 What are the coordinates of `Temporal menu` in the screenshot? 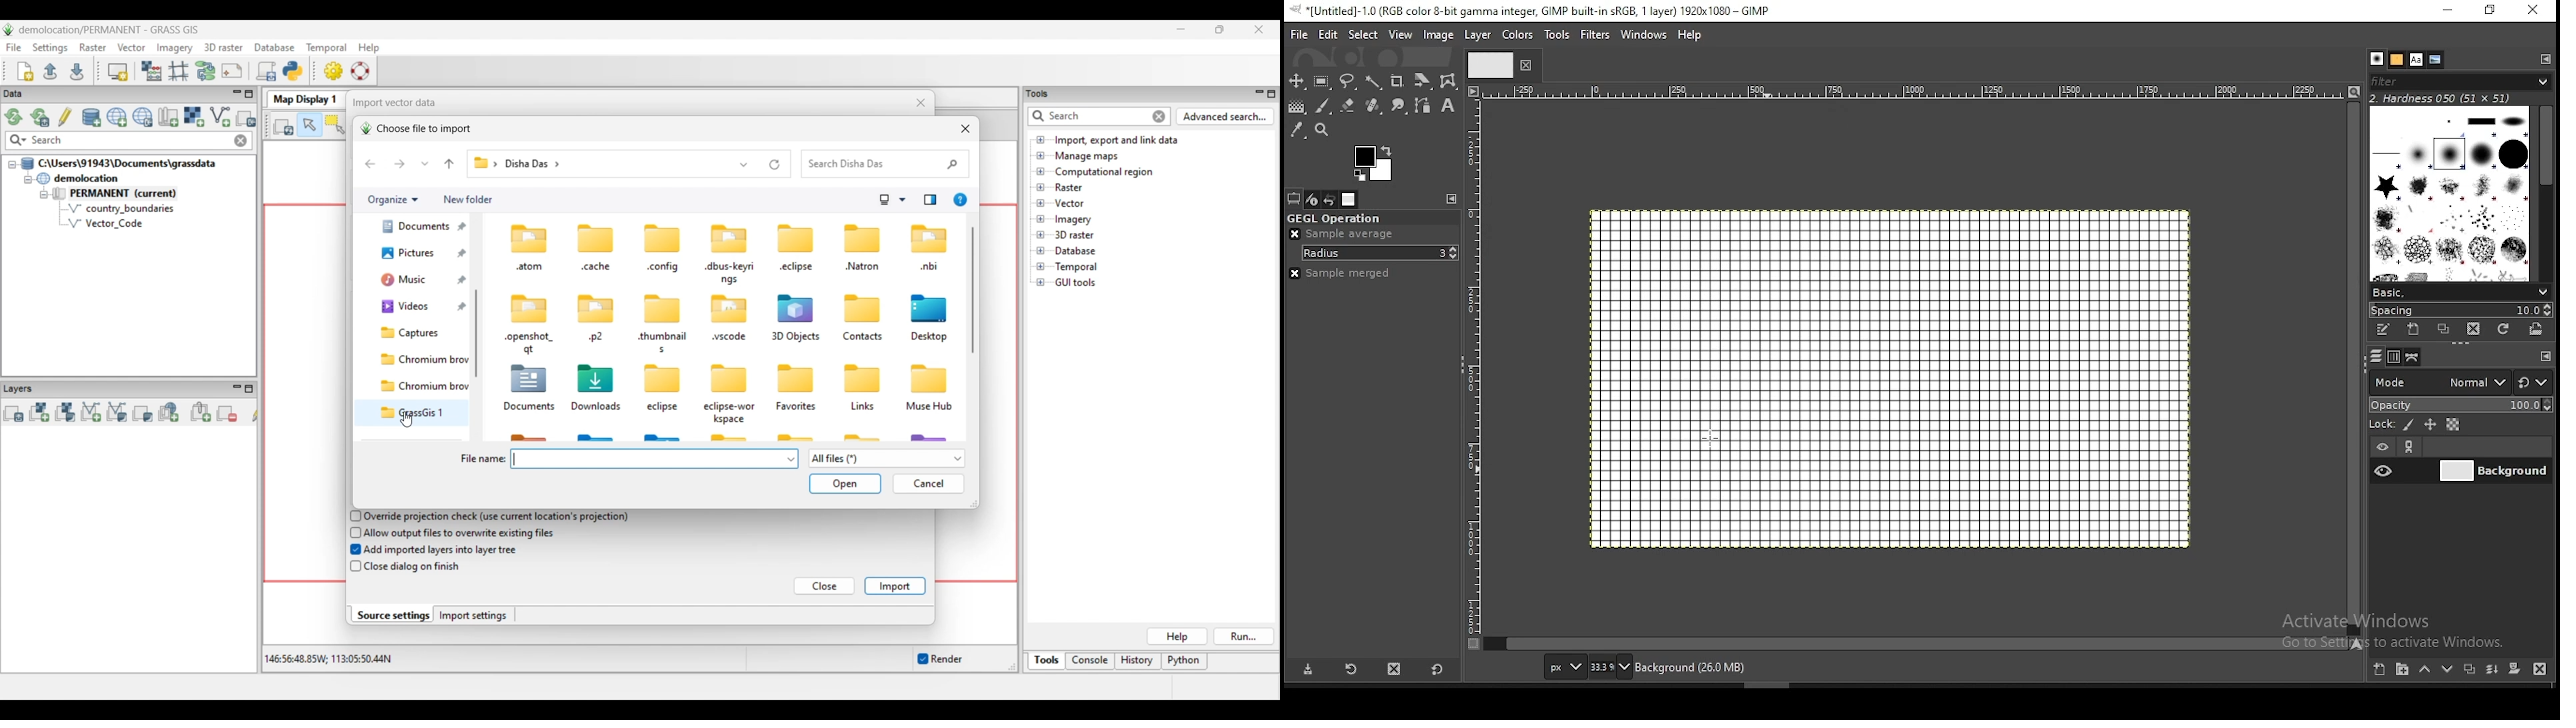 It's located at (326, 48).